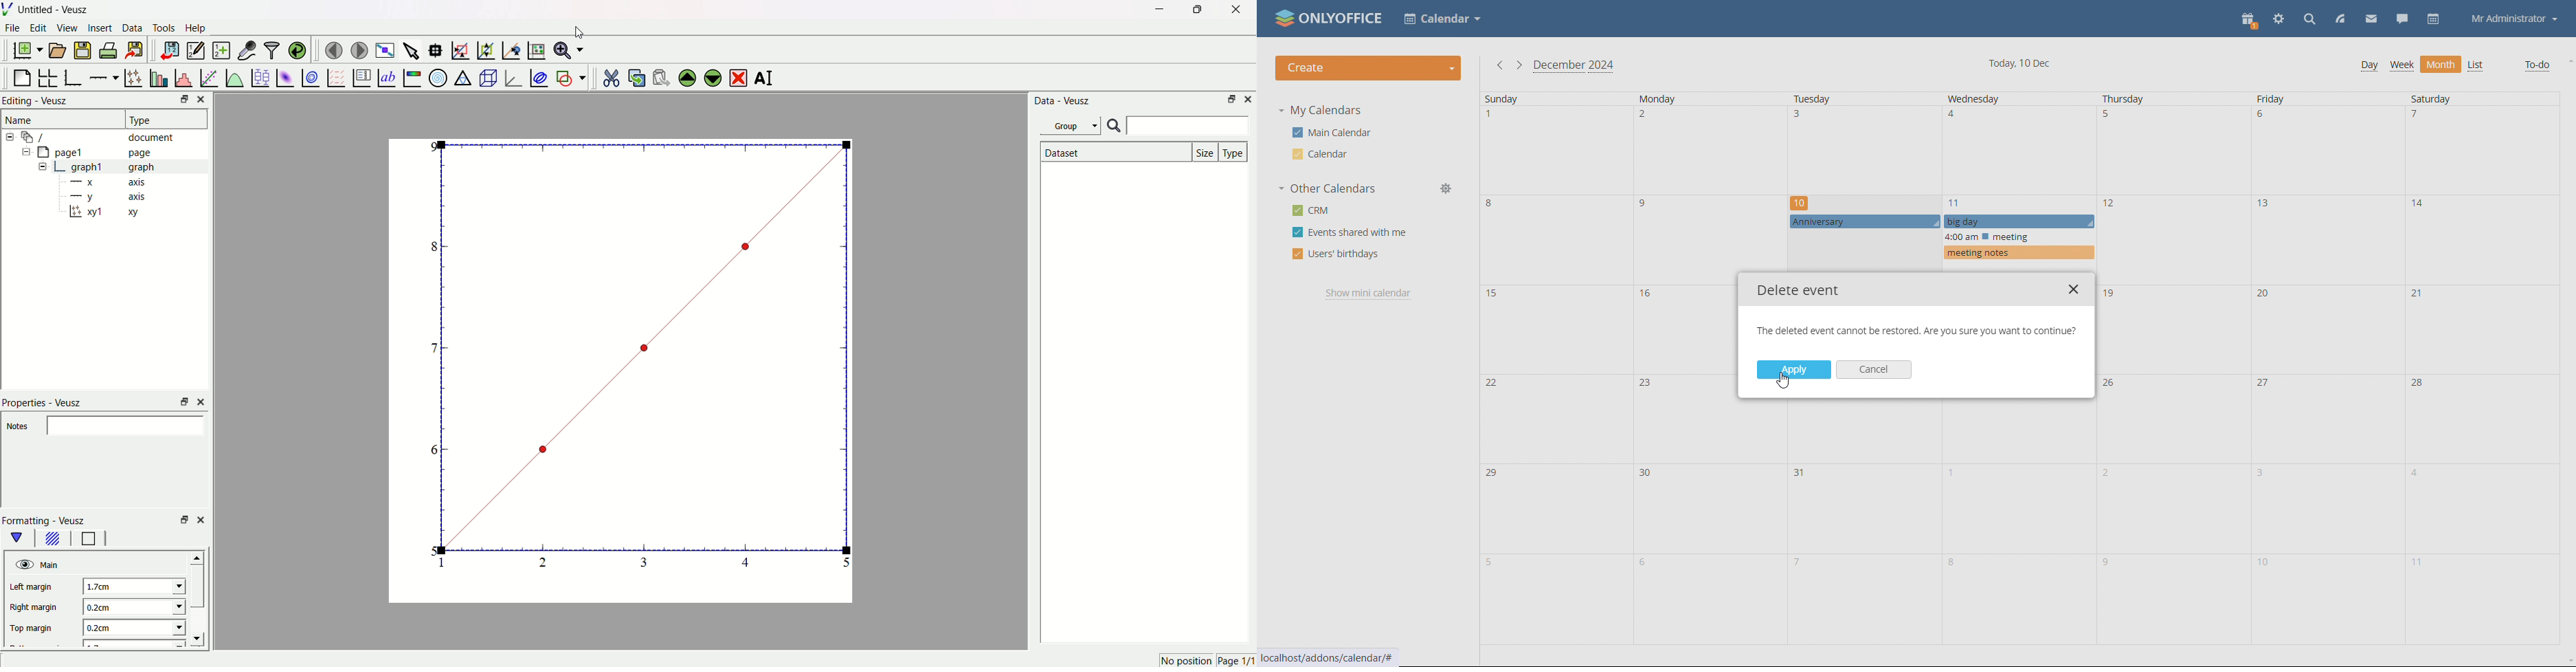  Describe the element at coordinates (170, 50) in the screenshot. I see `import datasets` at that location.